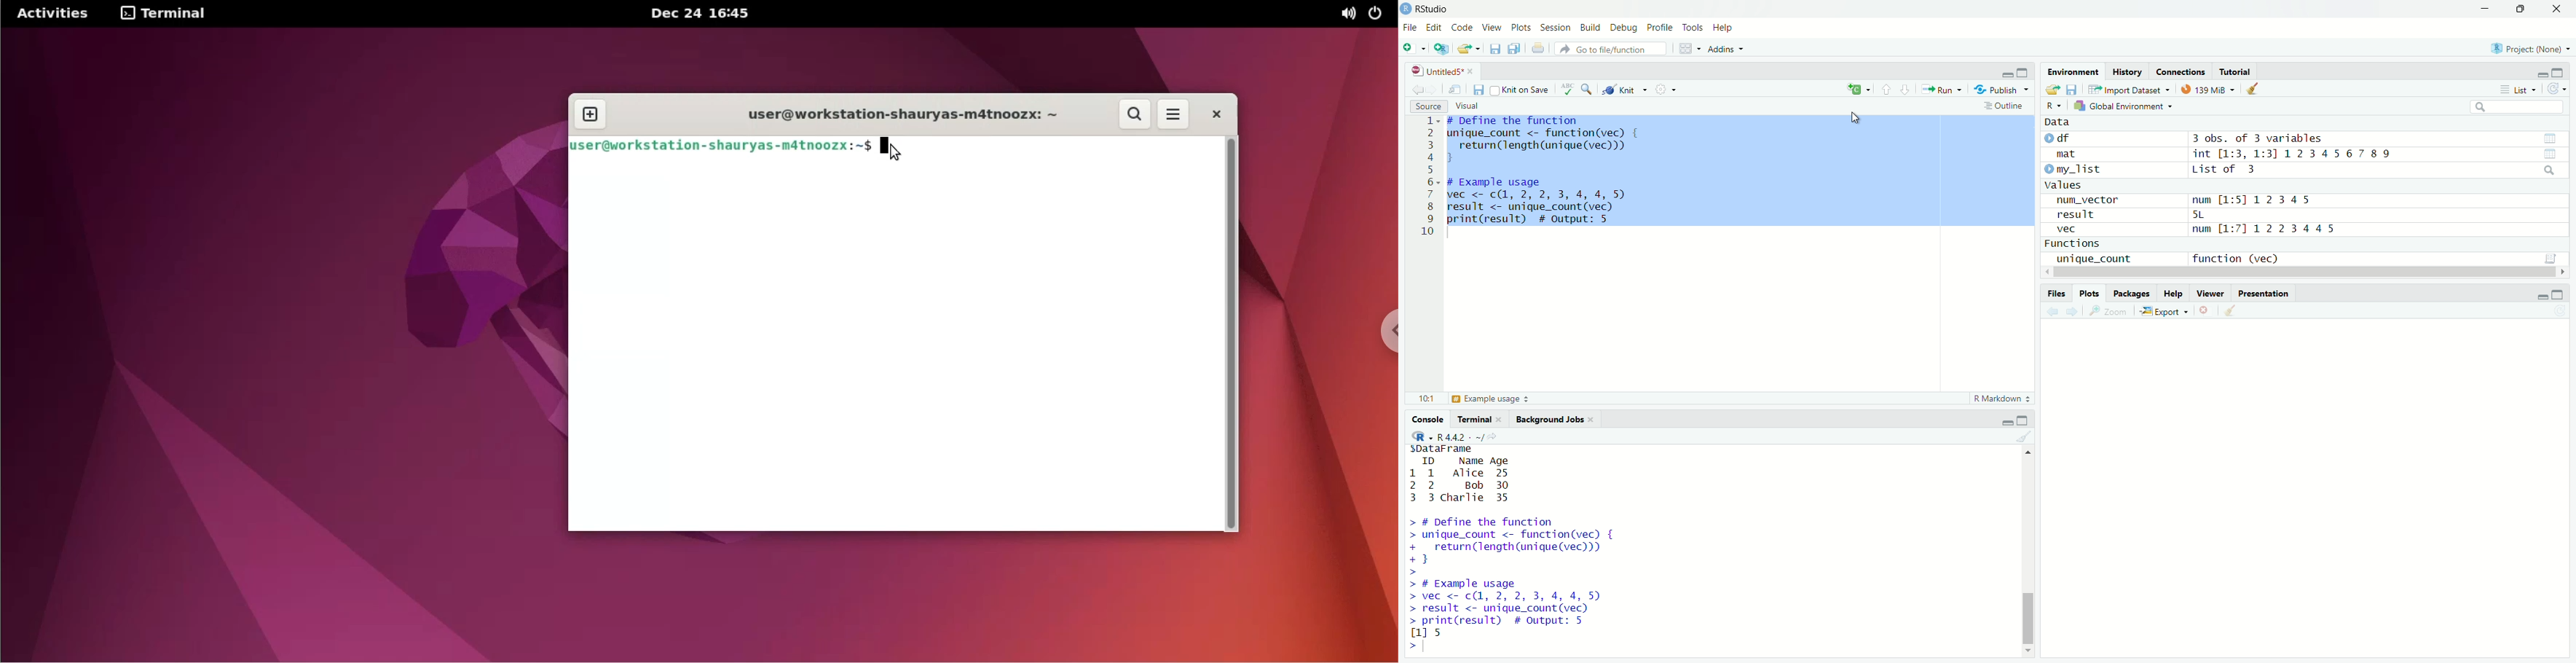 The image size is (2576, 672). Describe the element at coordinates (2130, 293) in the screenshot. I see `Packages` at that location.